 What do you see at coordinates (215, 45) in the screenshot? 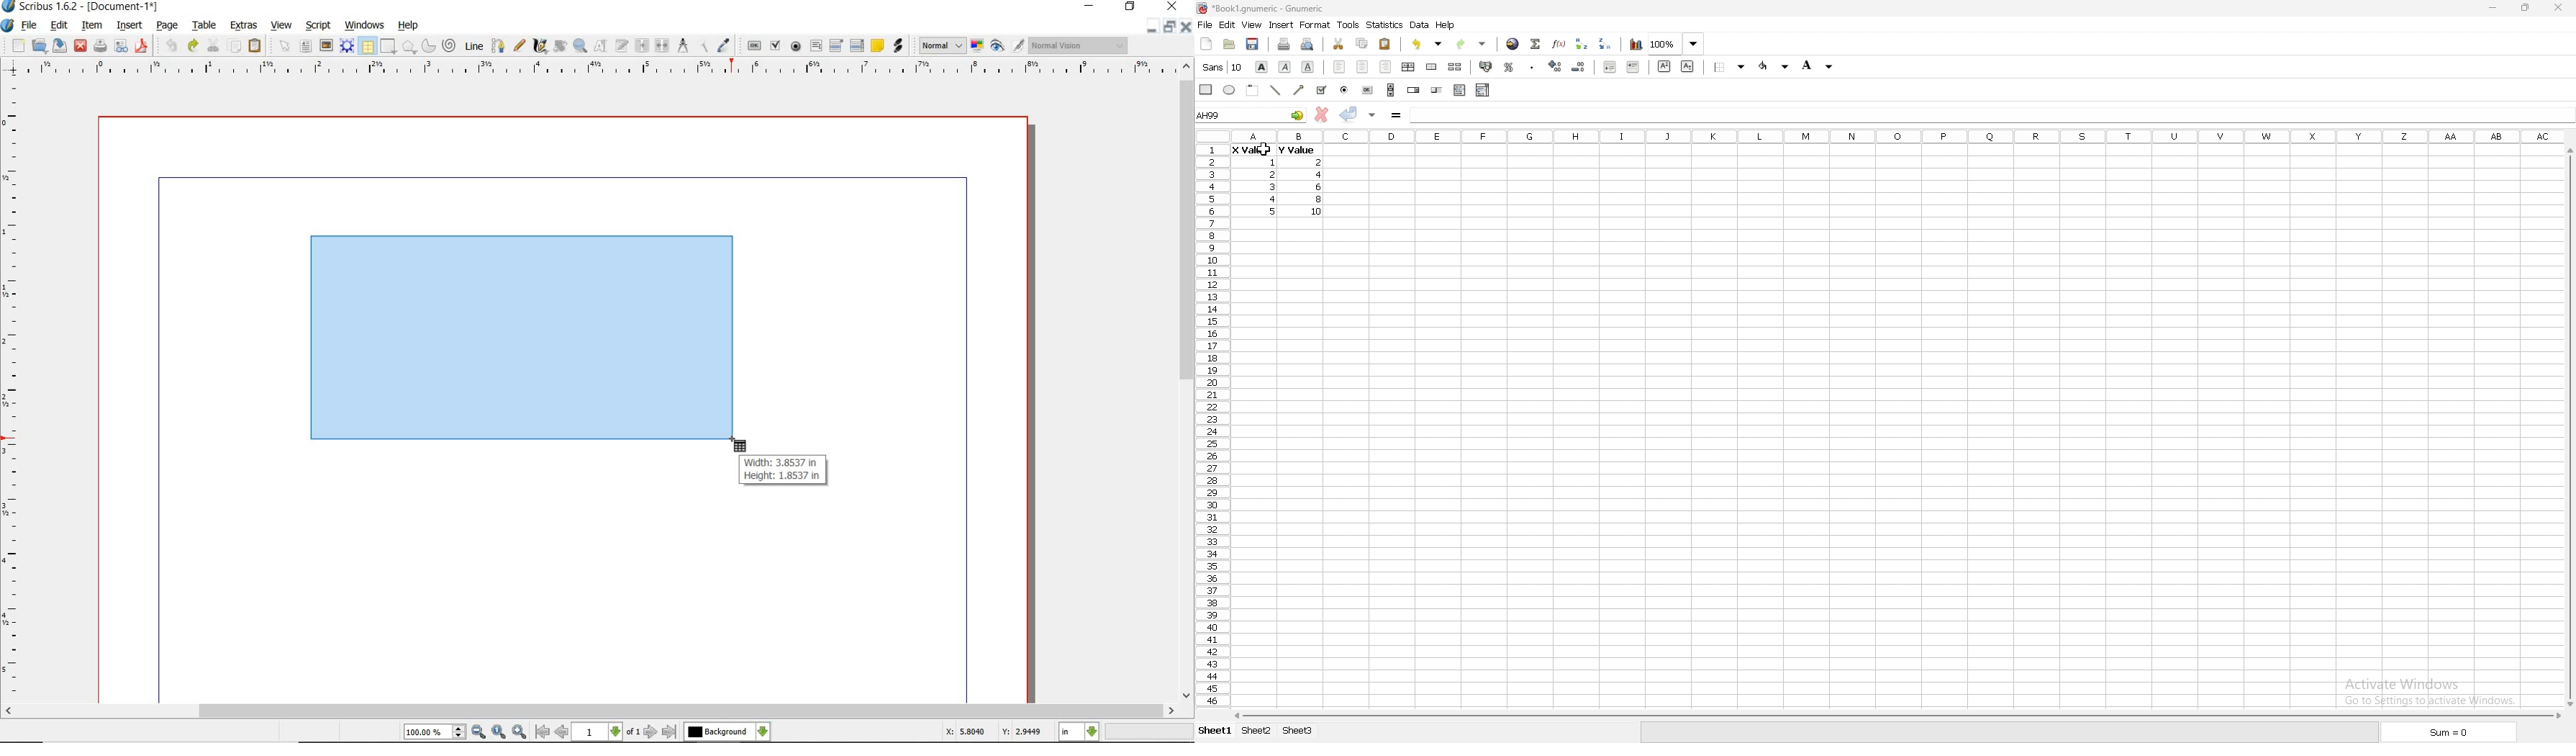
I see `cut` at bounding box center [215, 45].